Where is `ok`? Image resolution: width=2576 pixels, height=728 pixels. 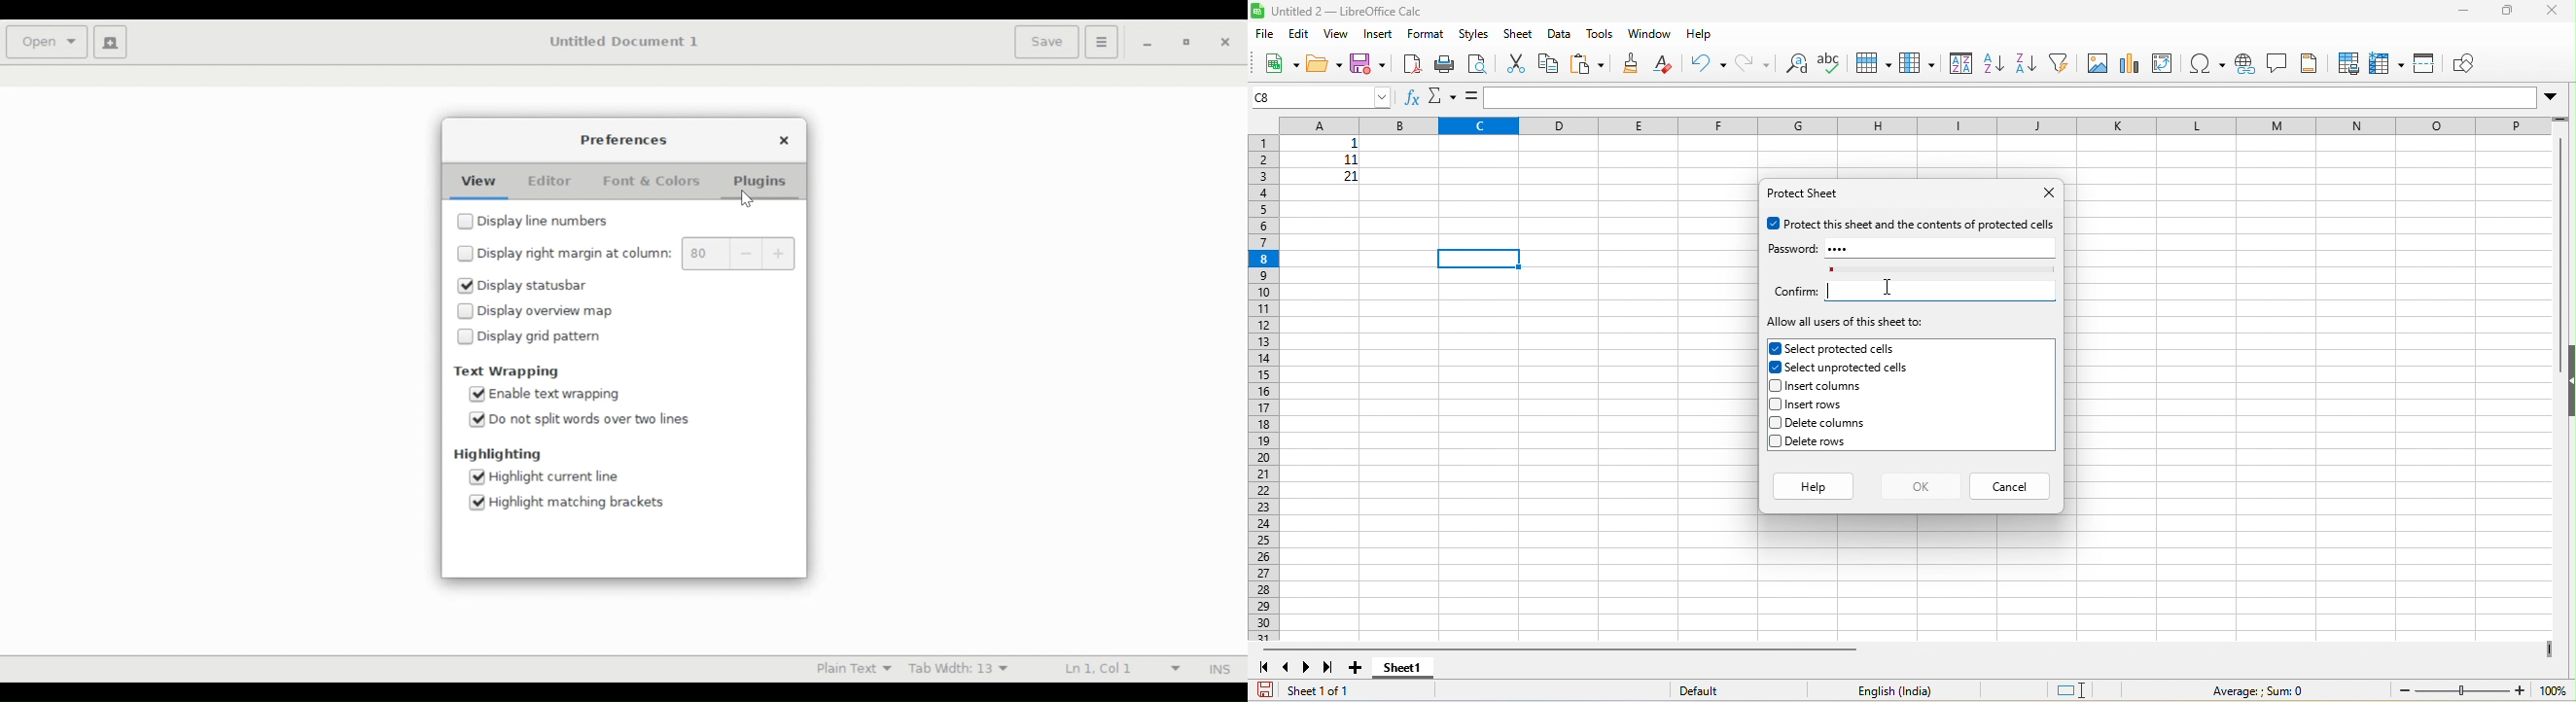 ok is located at coordinates (1921, 486).